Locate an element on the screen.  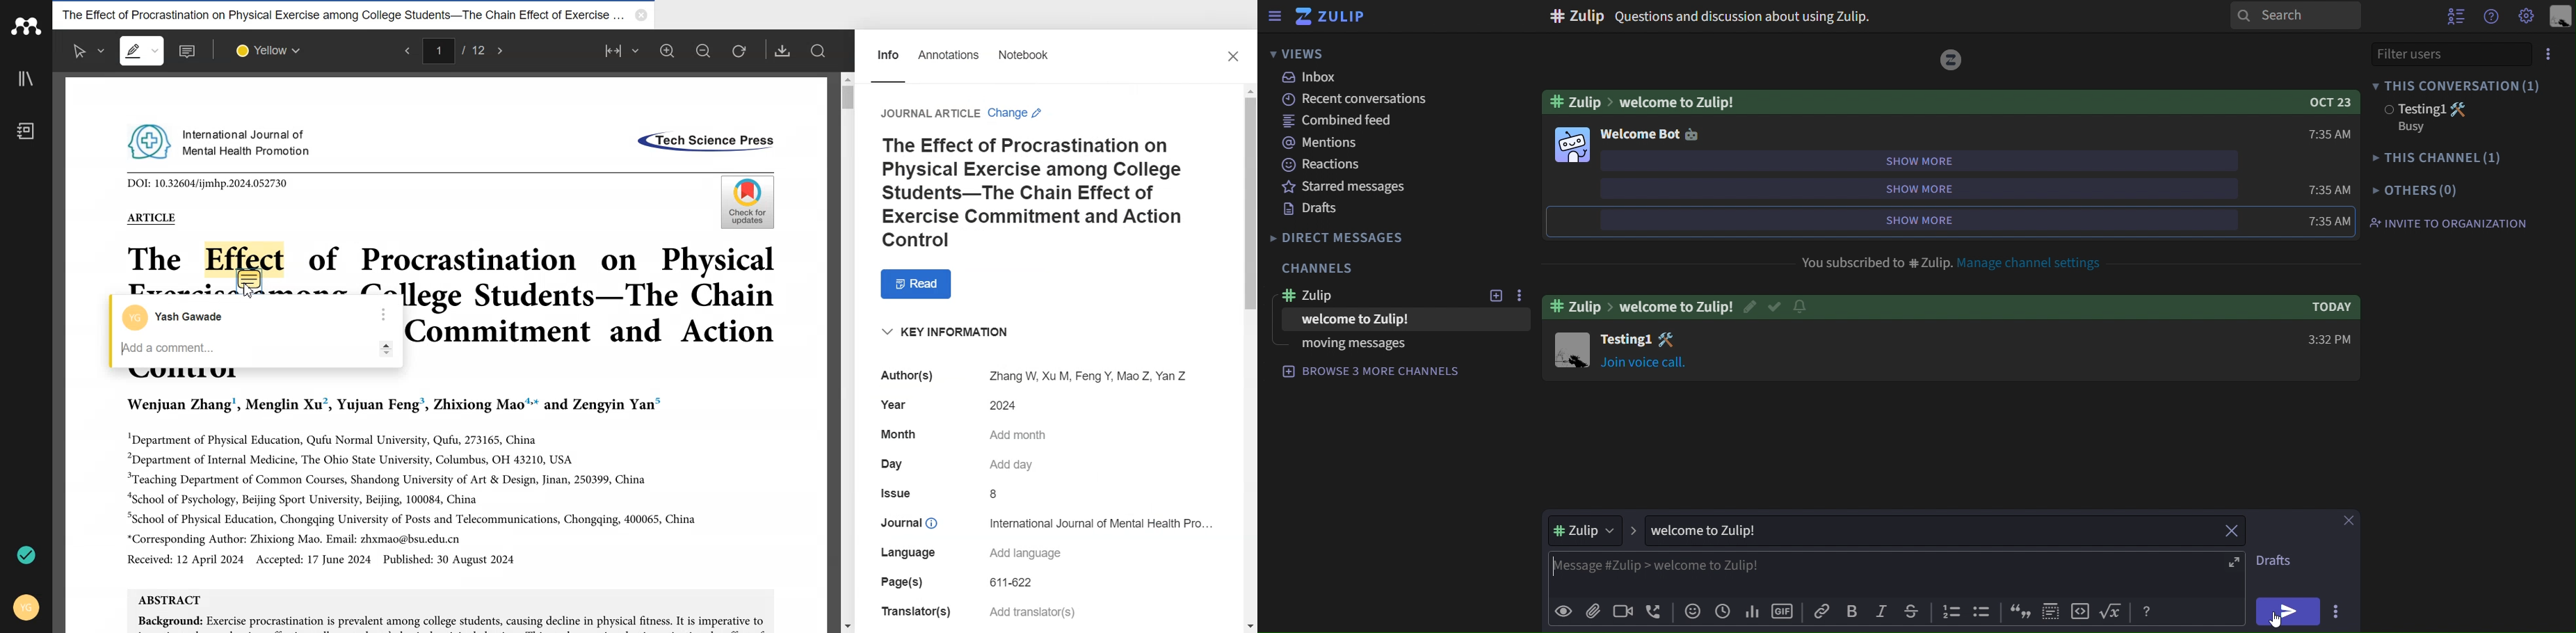
strikethrough is located at coordinates (1911, 611).